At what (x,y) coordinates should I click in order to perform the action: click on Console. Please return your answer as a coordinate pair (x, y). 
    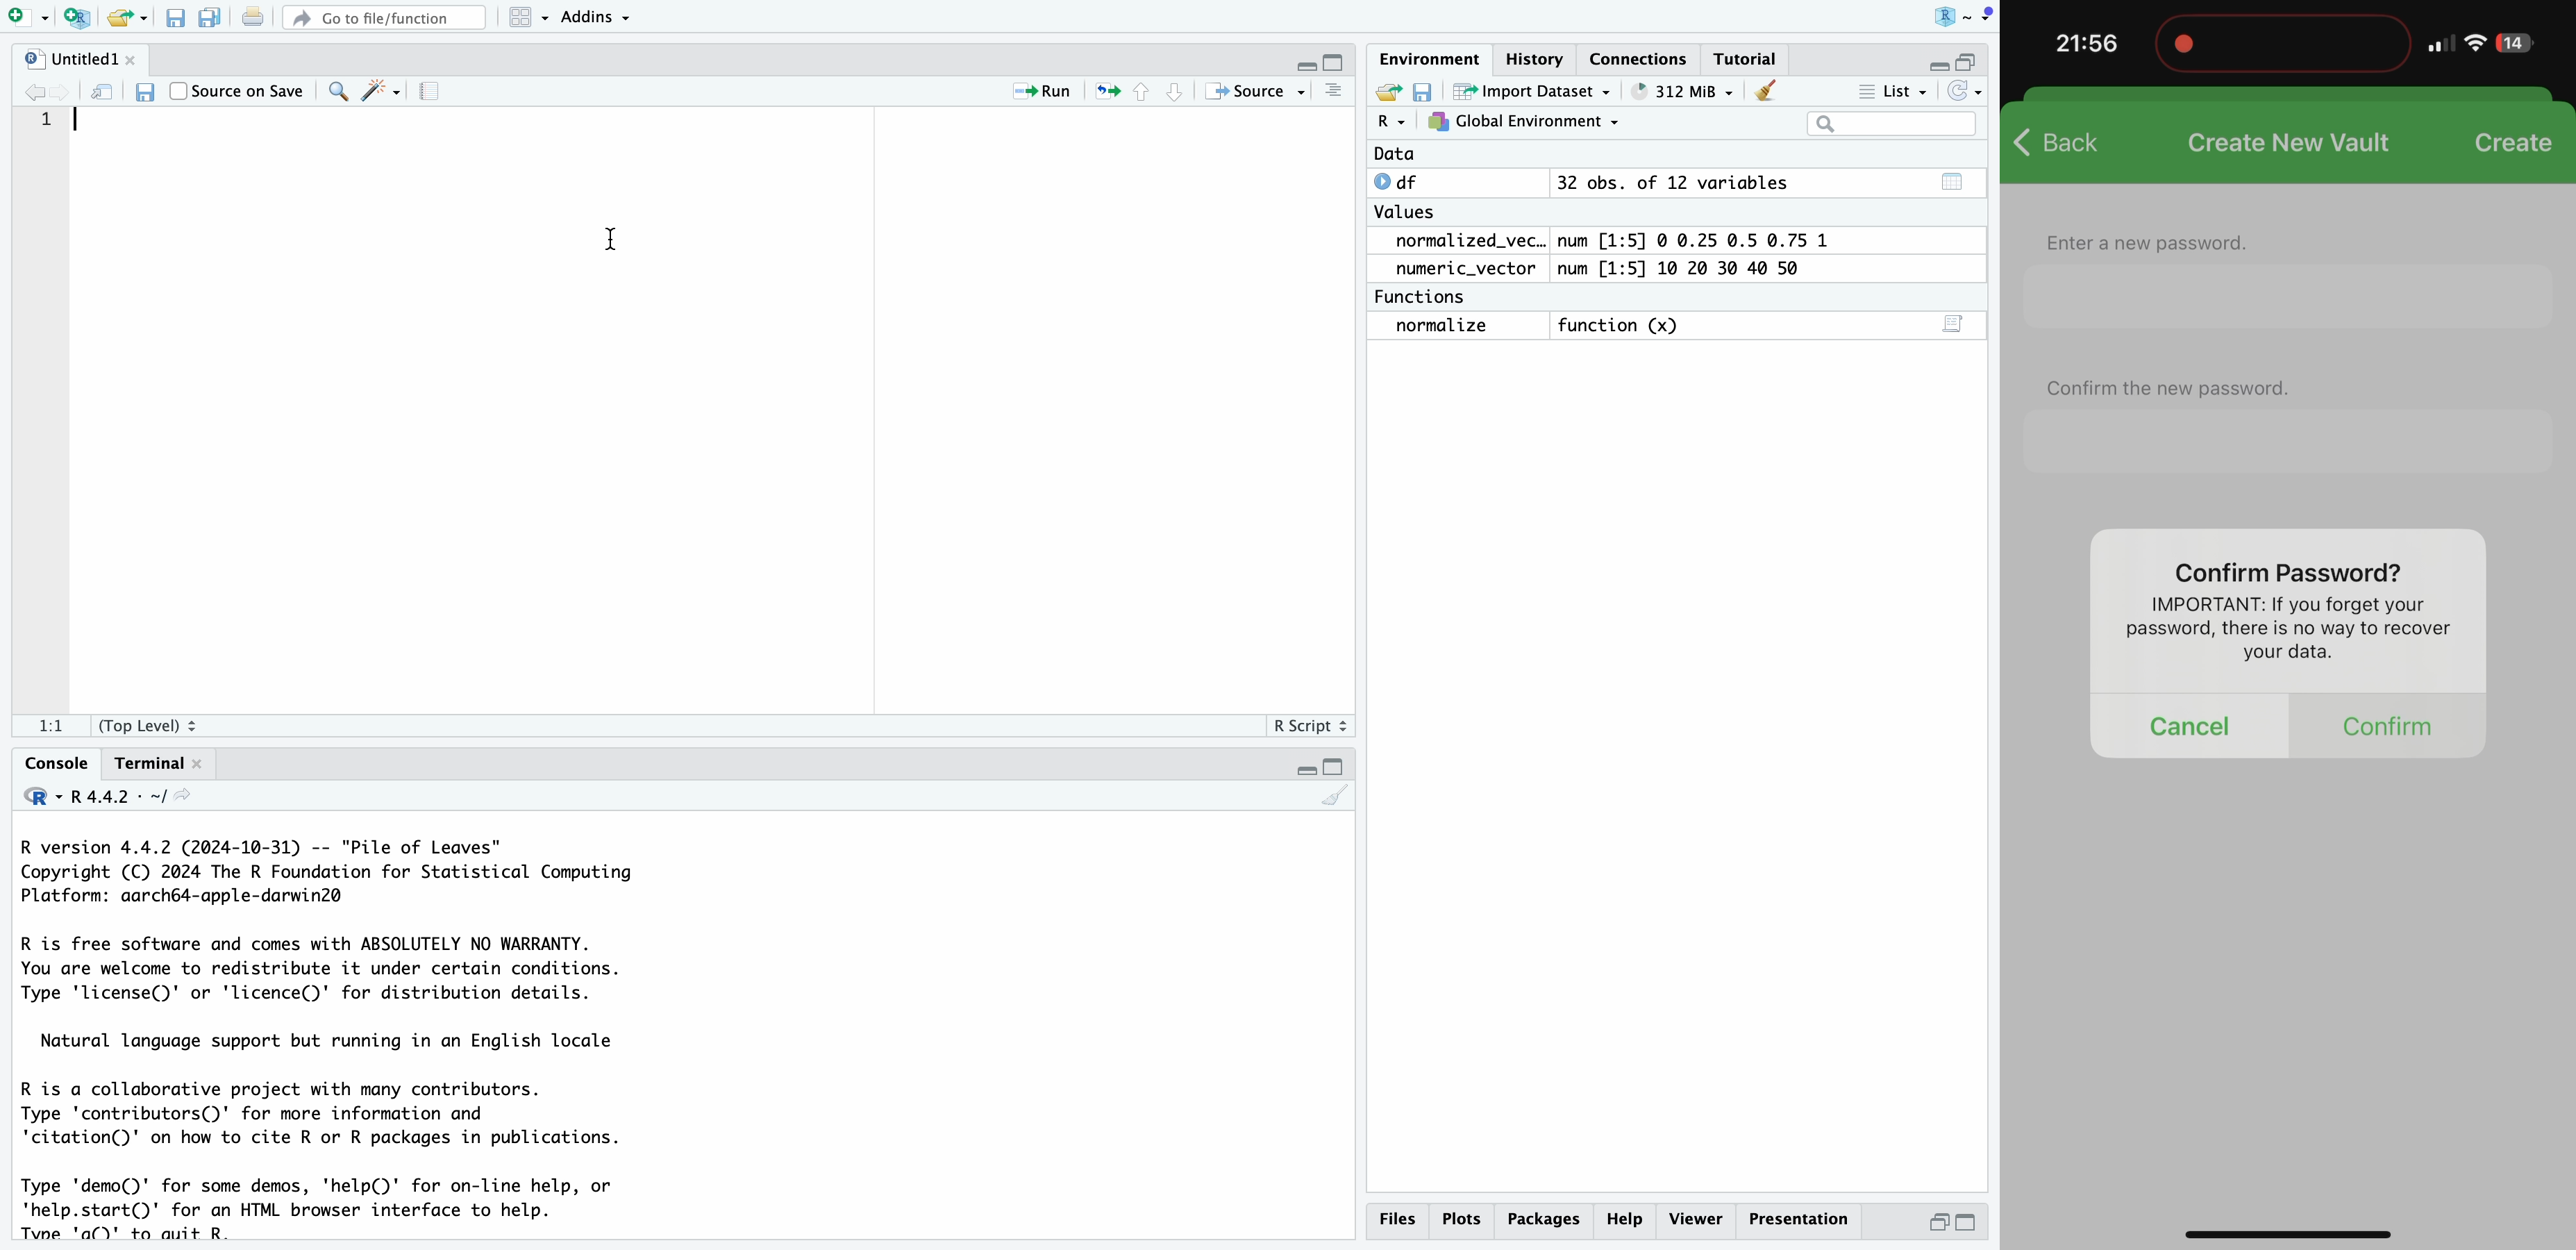
    Looking at the image, I should click on (59, 761).